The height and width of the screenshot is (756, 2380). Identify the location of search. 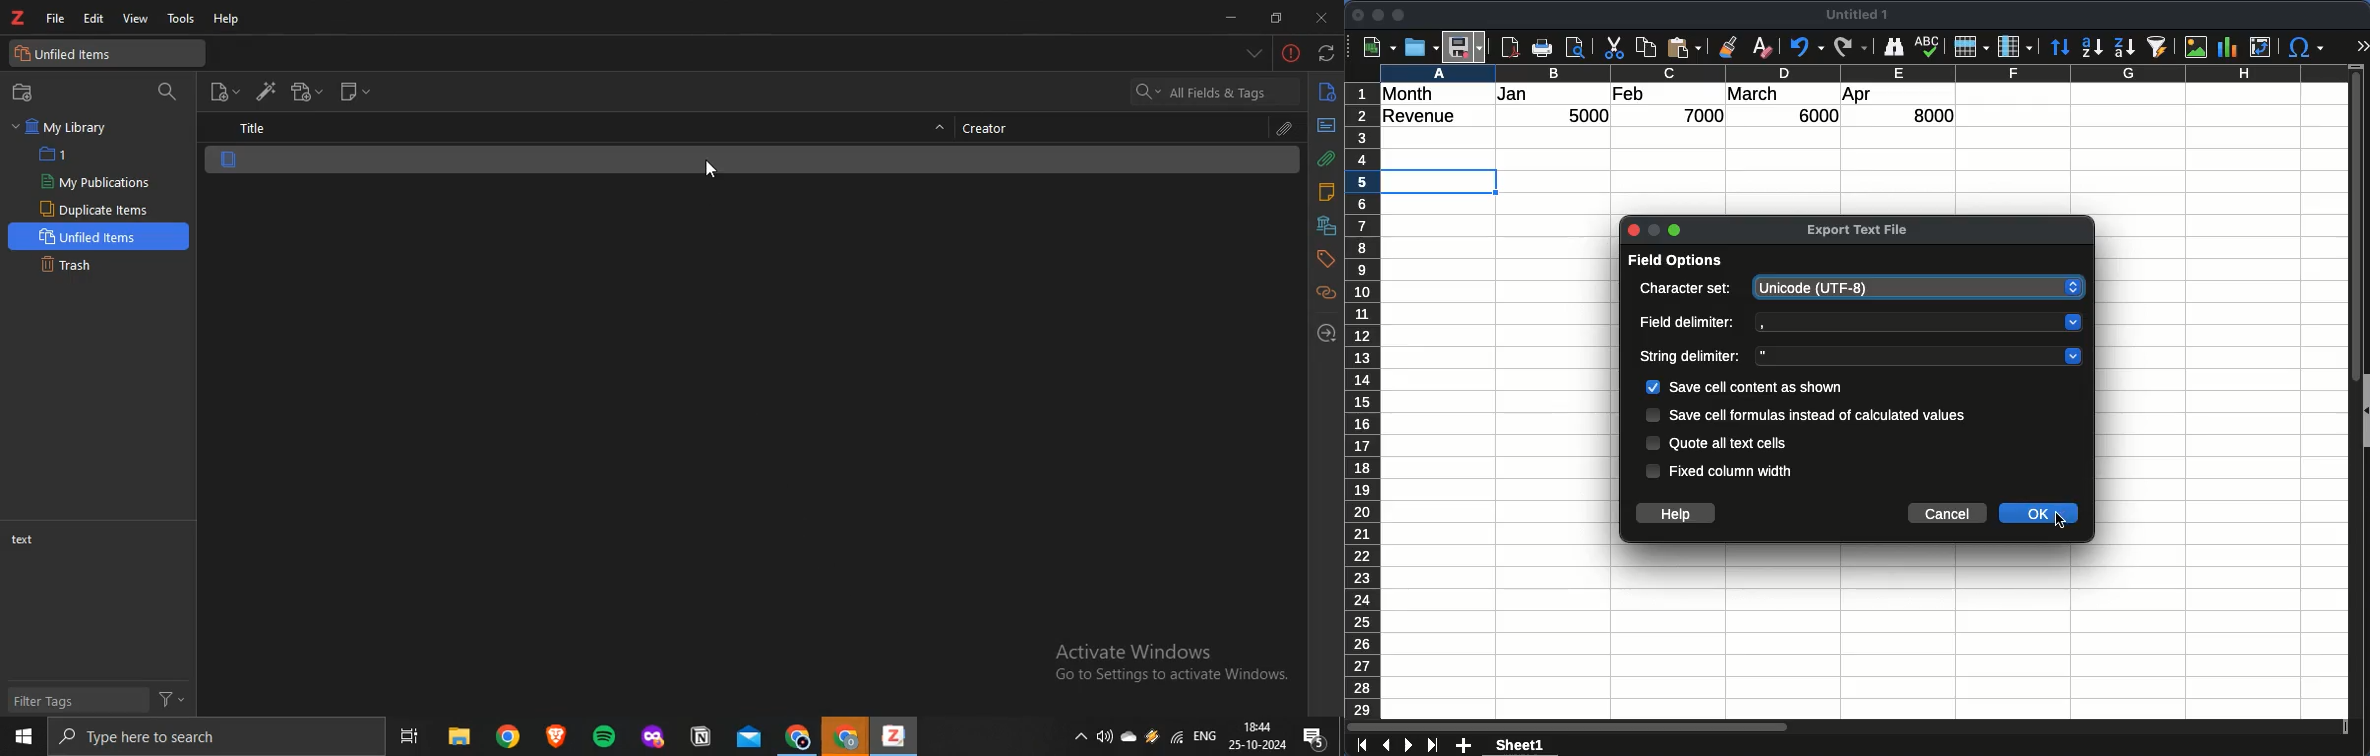
(167, 92).